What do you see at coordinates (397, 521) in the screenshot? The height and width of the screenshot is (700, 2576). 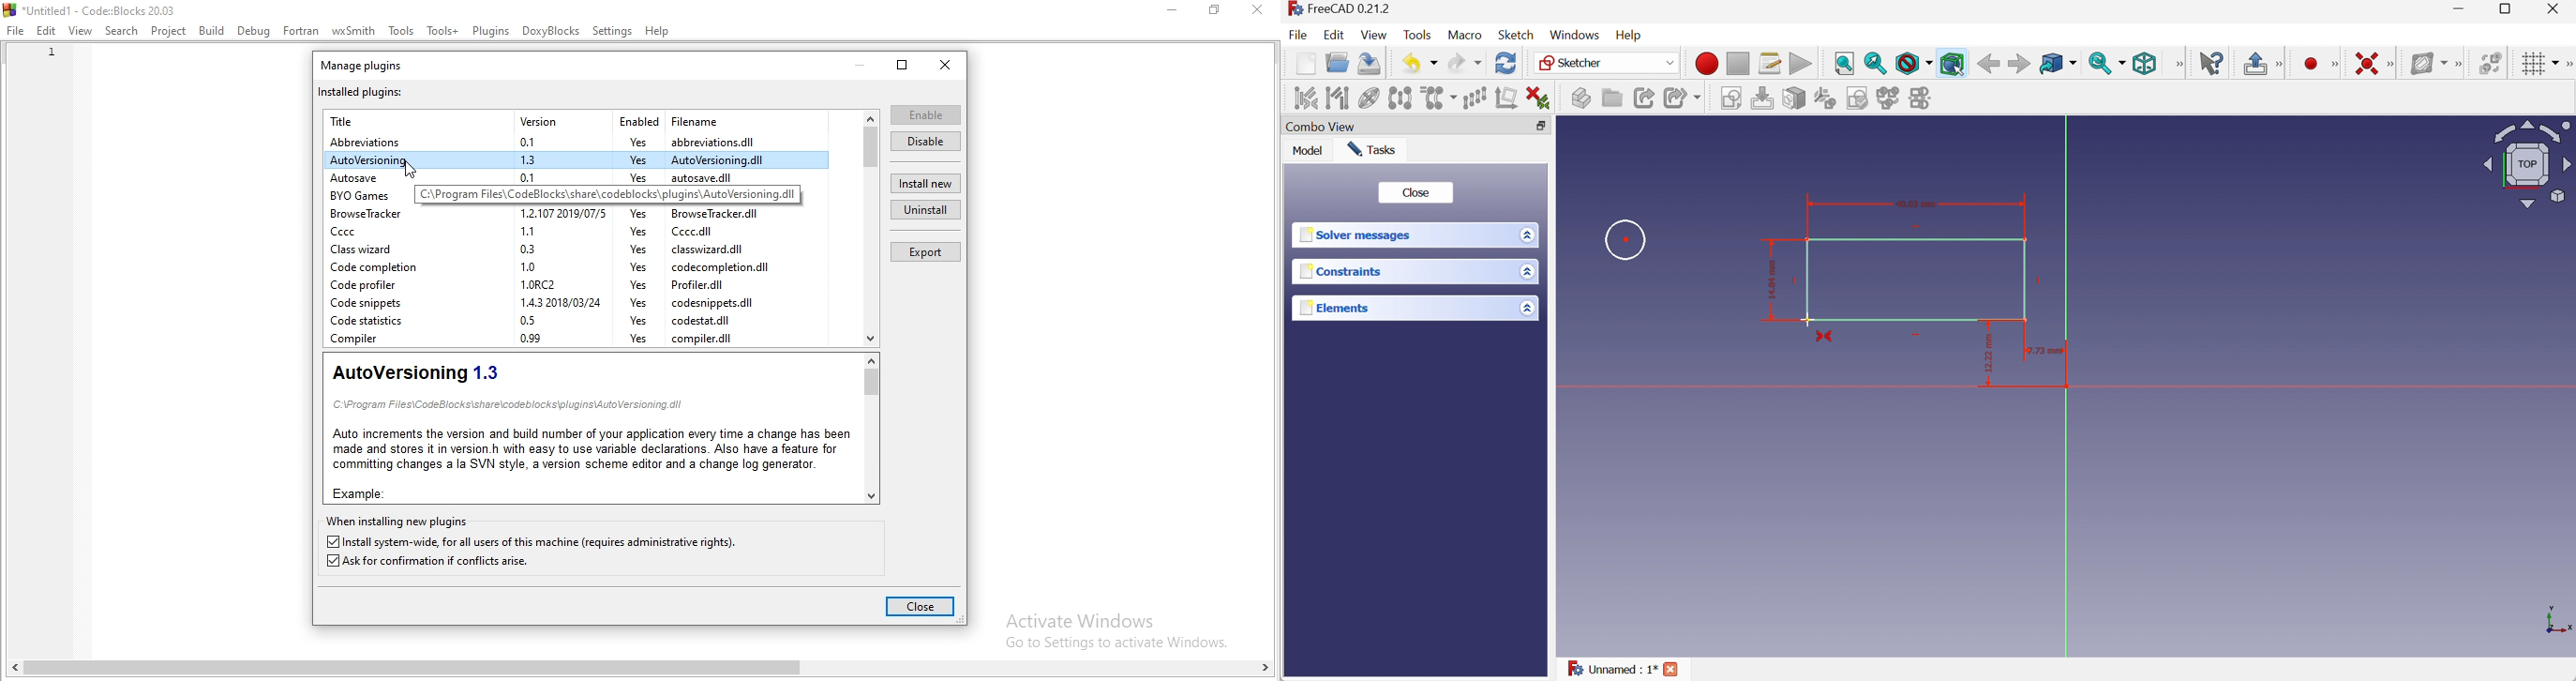 I see `when installing new pluginsa` at bounding box center [397, 521].